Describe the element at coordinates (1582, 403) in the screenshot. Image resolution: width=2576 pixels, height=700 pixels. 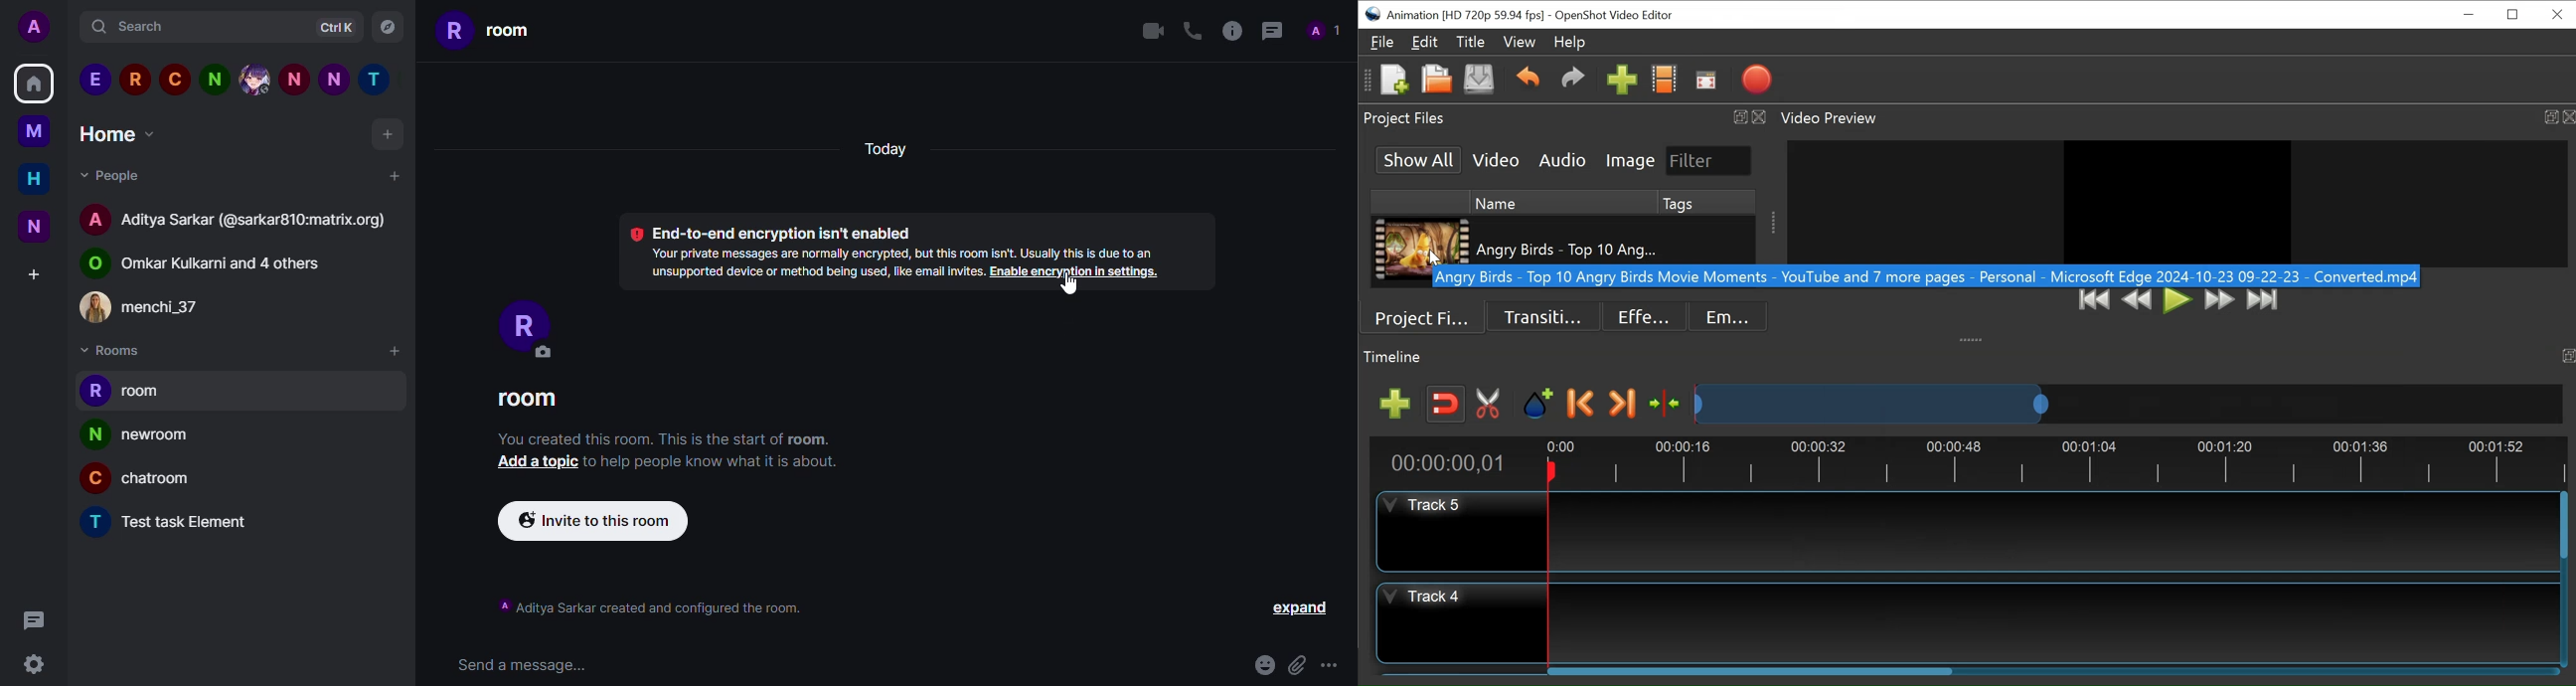
I see `Previous Marker` at that location.